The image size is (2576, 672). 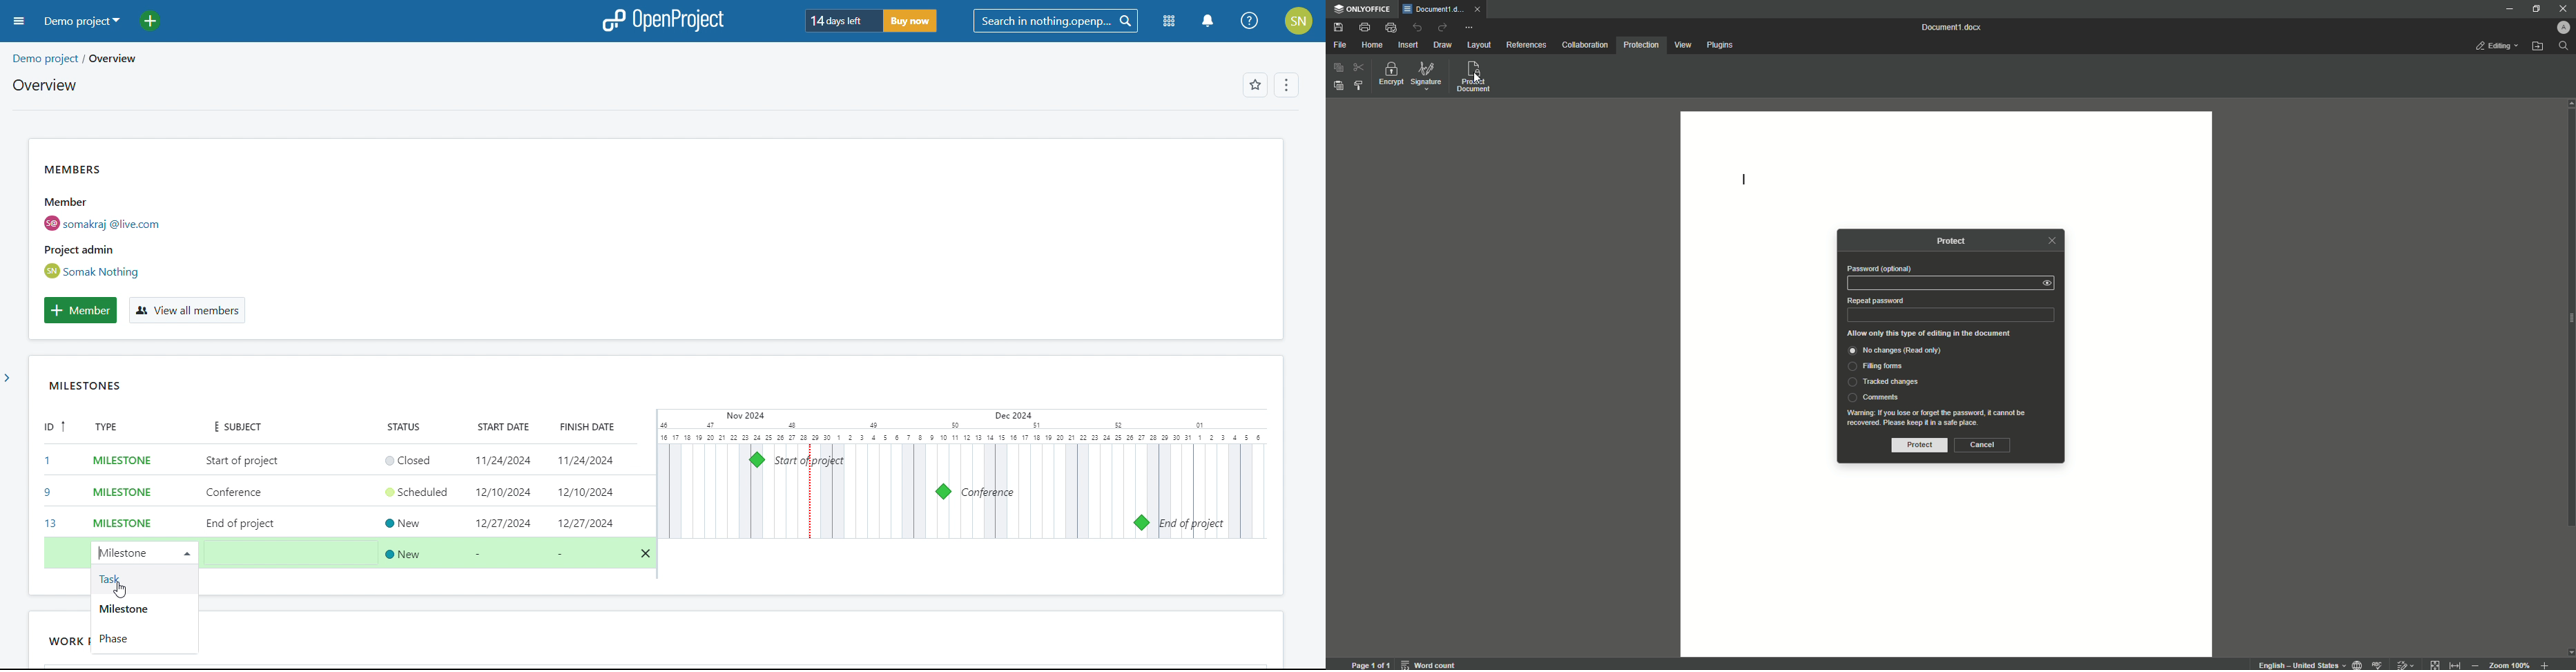 What do you see at coordinates (1299, 21) in the screenshot?
I see `account` at bounding box center [1299, 21].